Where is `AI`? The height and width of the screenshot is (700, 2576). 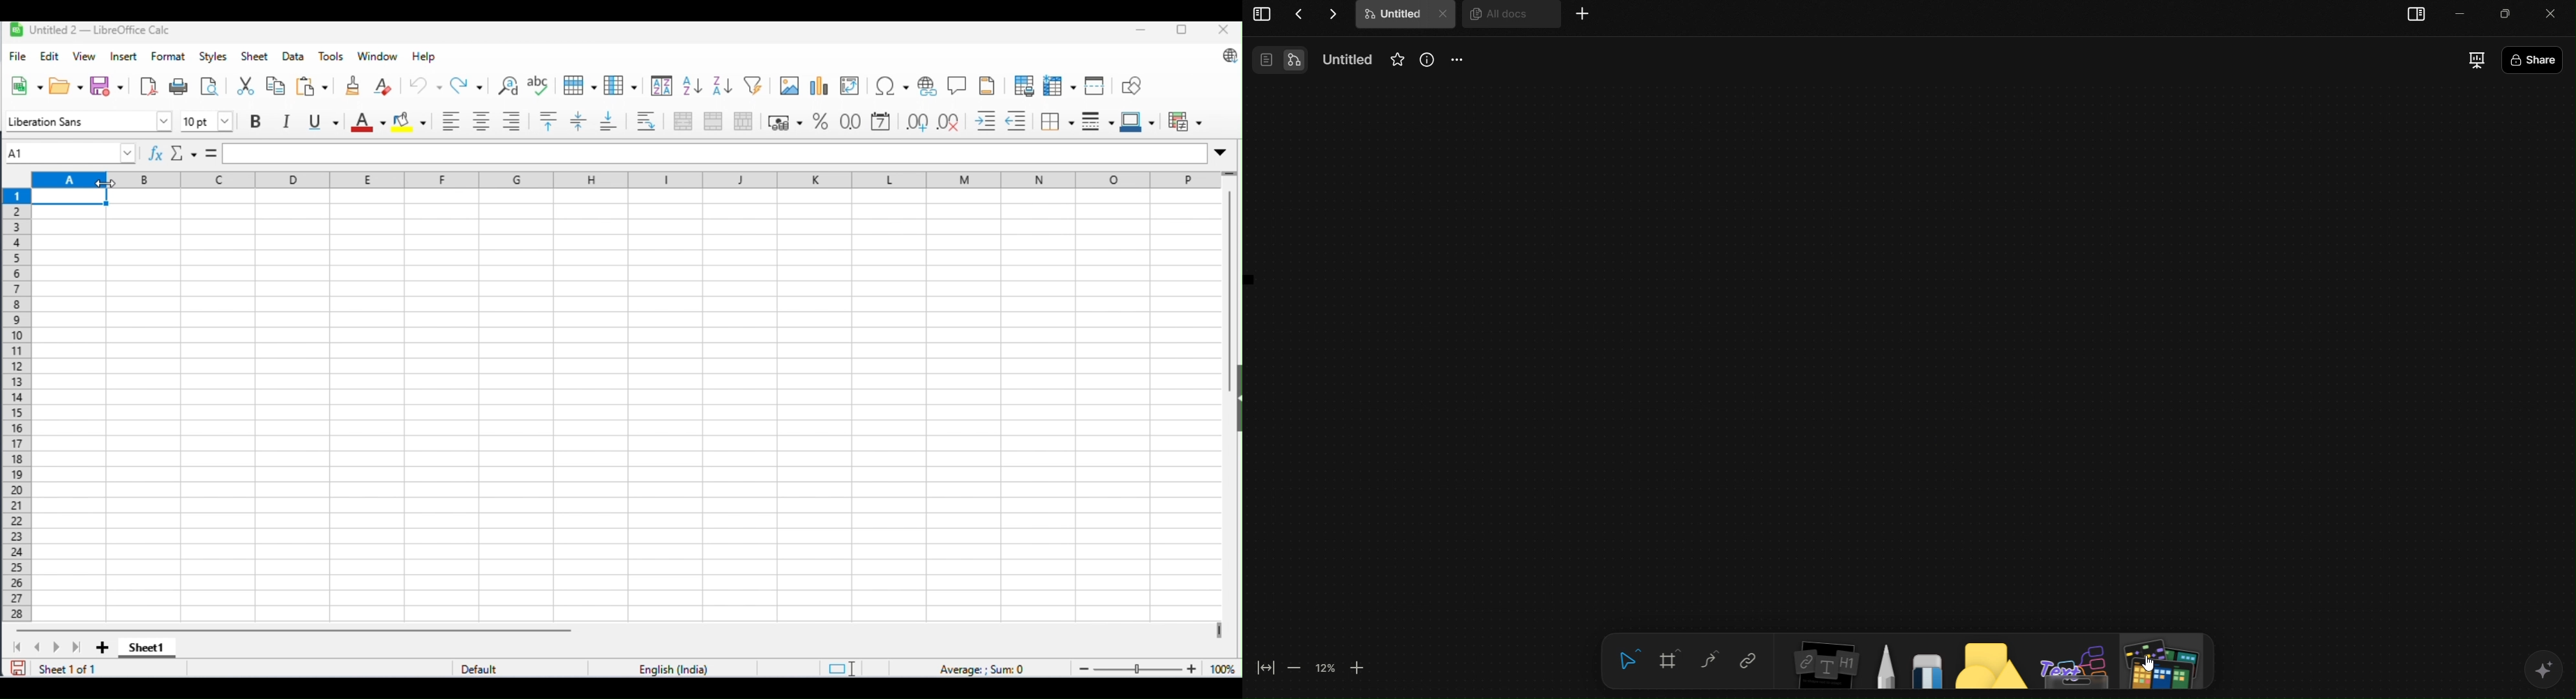 AI is located at coordinates (2545, 672).